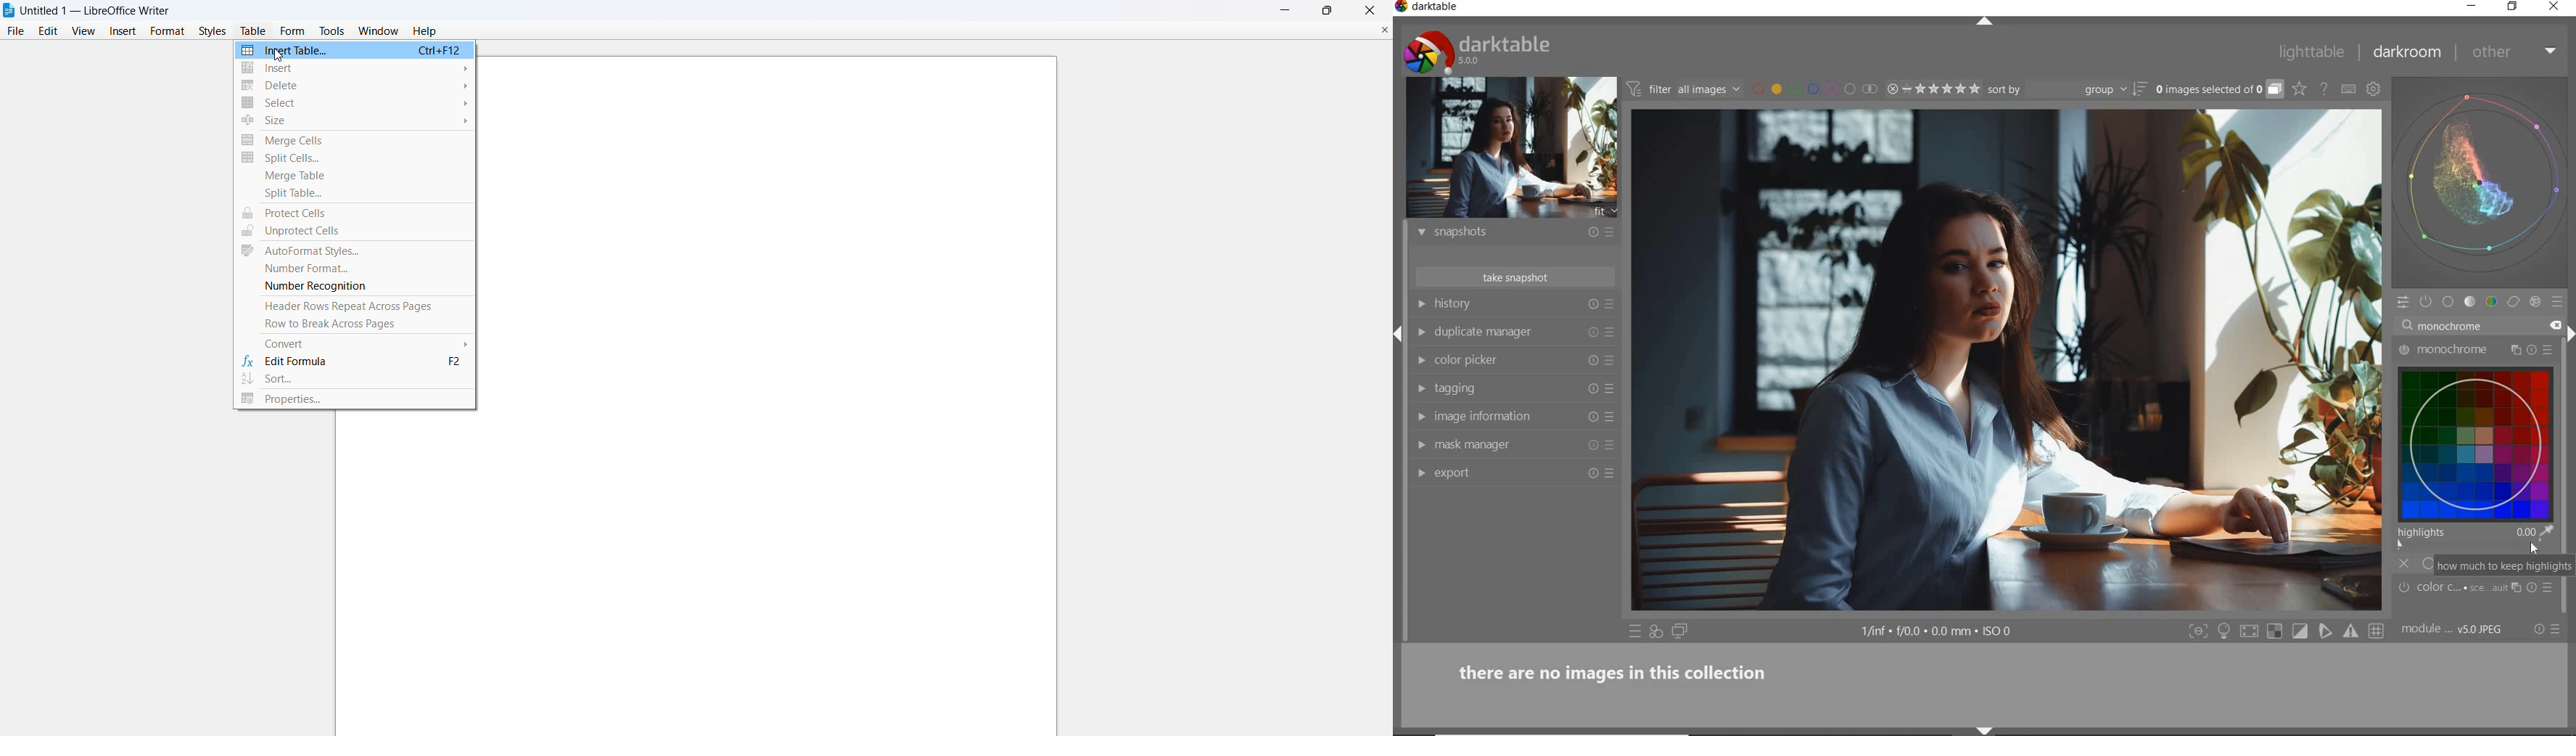 The width and height of the screenshot is (2576, 756). What do you see at coordinates (1685, 91) in the screenshot?
I see `filter images based on their module order` at bounding box center [1685, 91].